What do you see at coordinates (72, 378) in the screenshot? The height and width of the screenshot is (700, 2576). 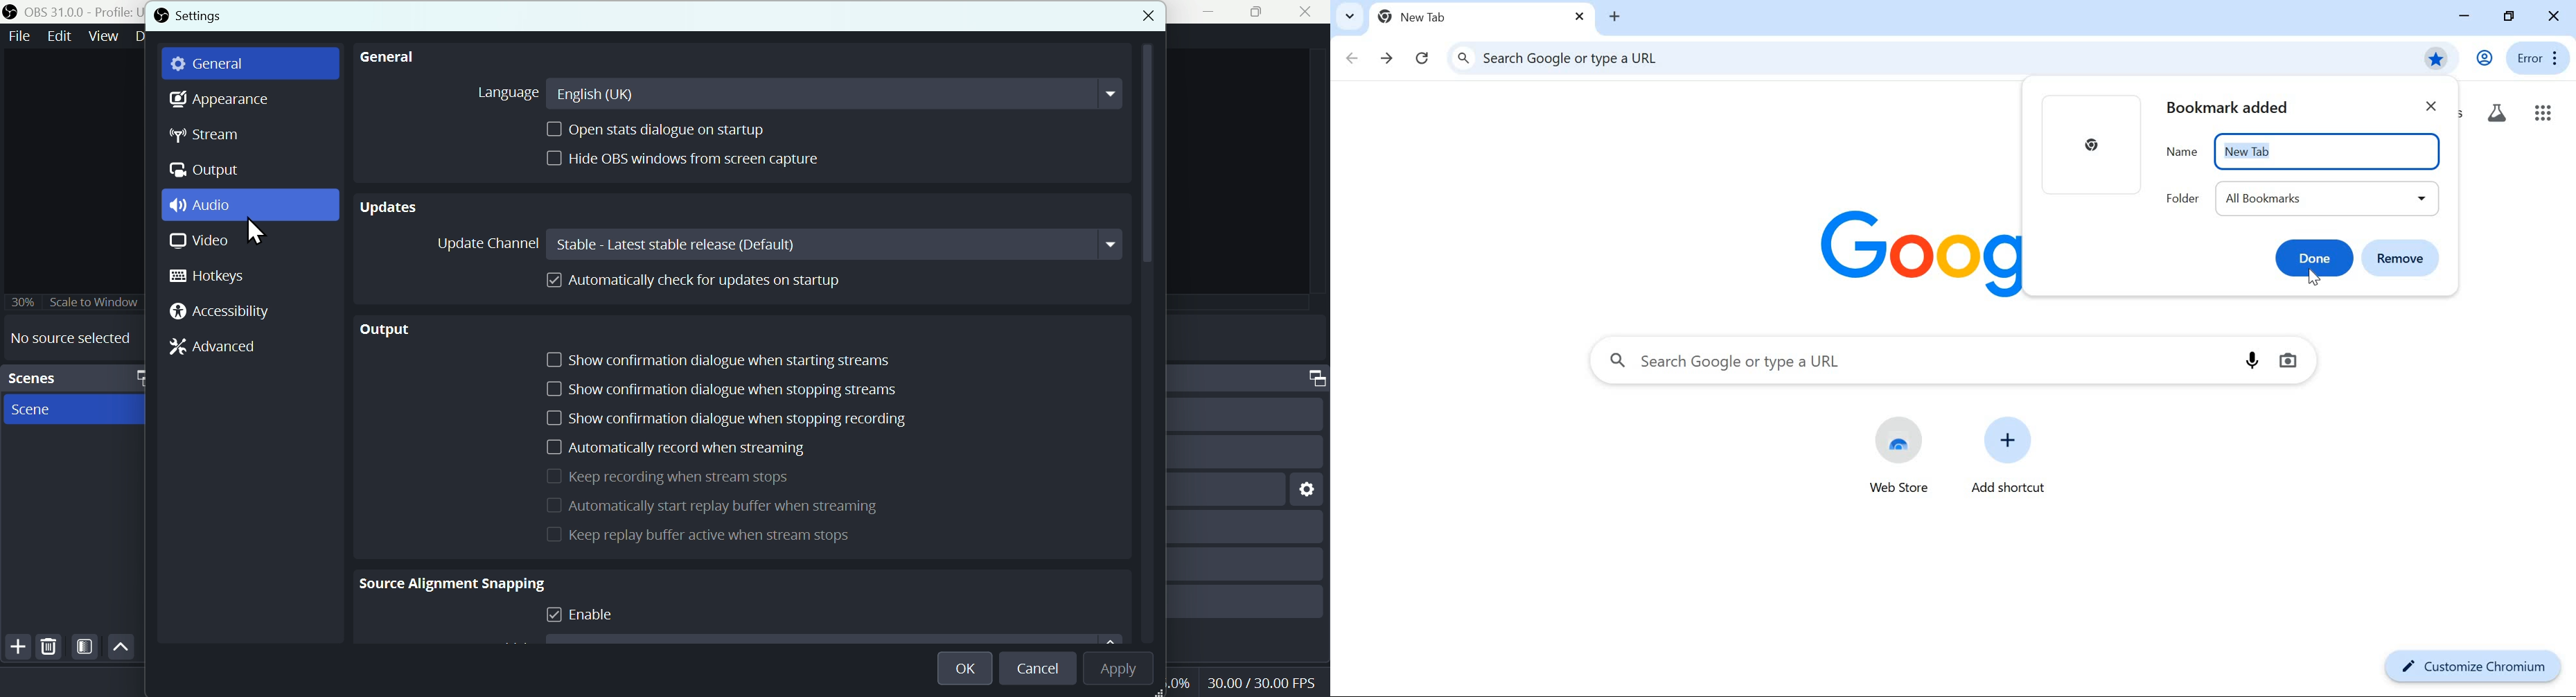 I see `scenes` at bounding box center [72, 378].